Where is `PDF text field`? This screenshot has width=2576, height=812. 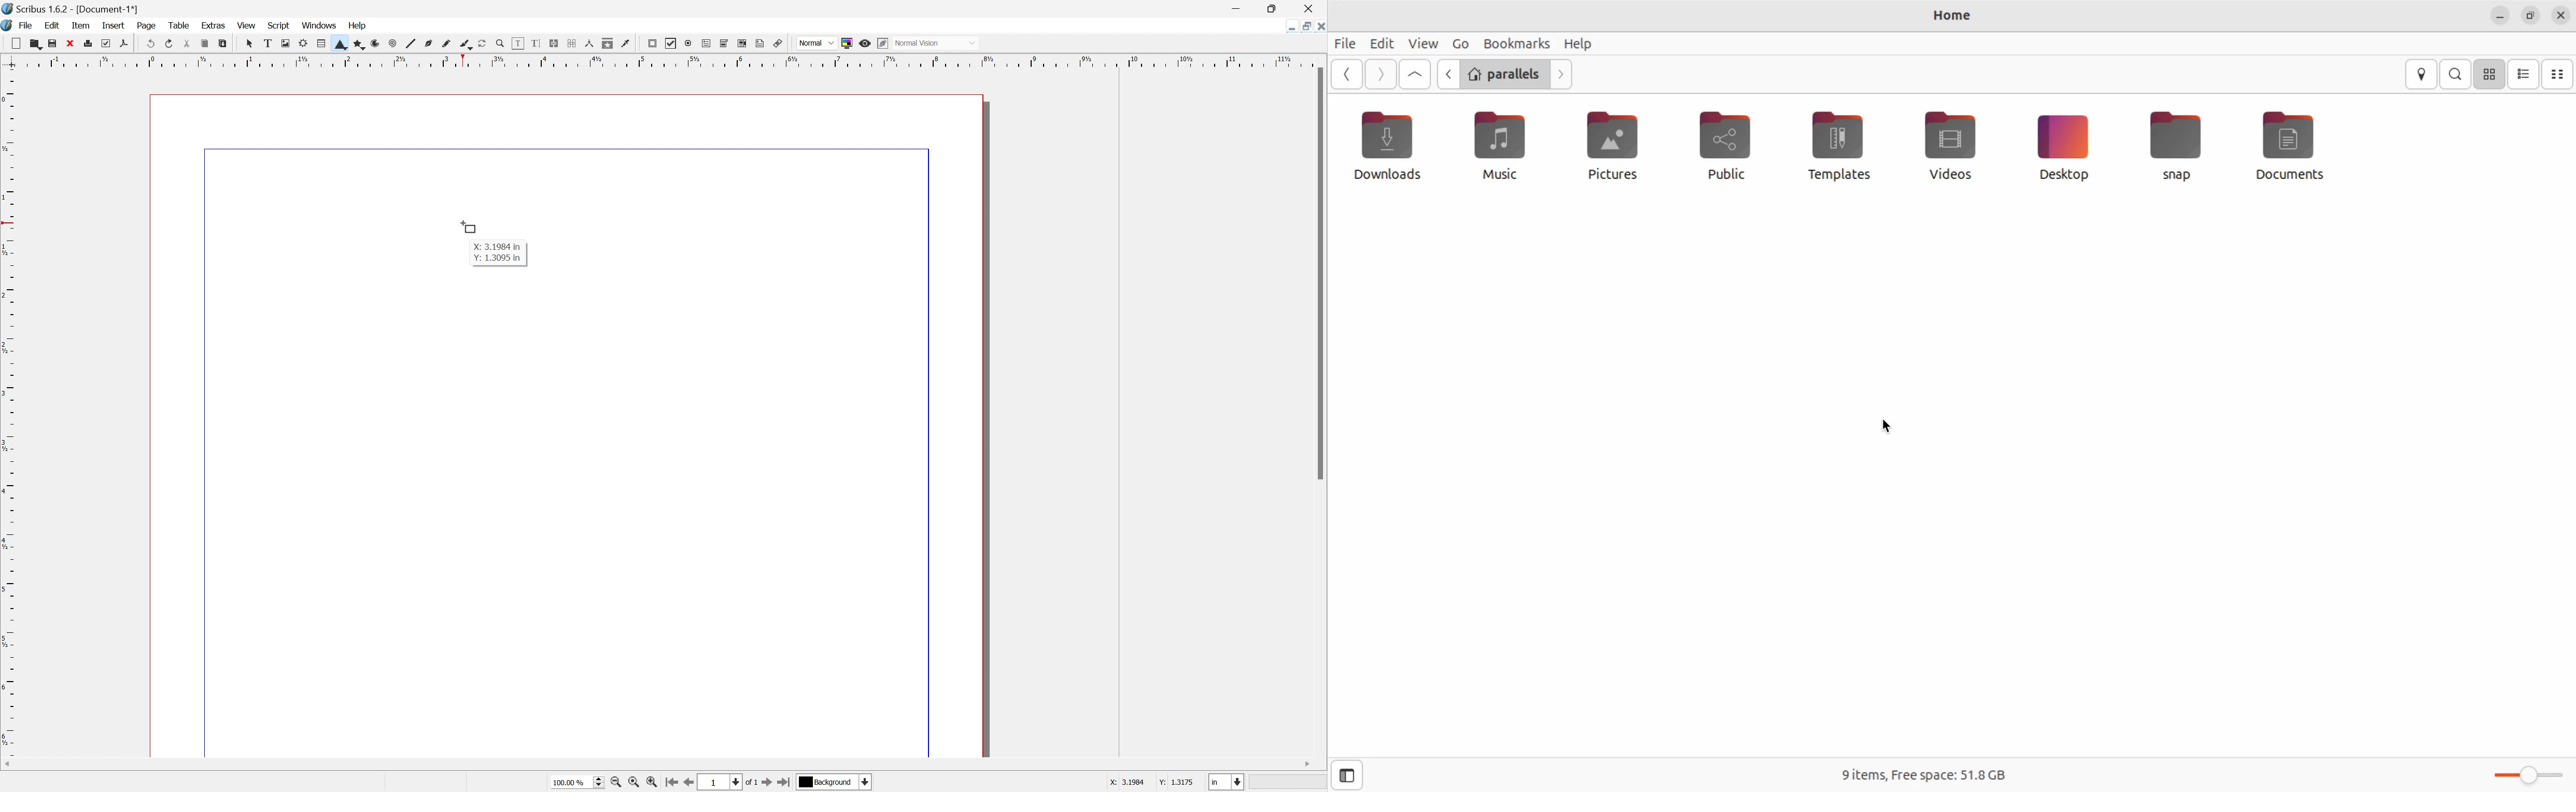 PDF text field is located at coordinates (705, 43).